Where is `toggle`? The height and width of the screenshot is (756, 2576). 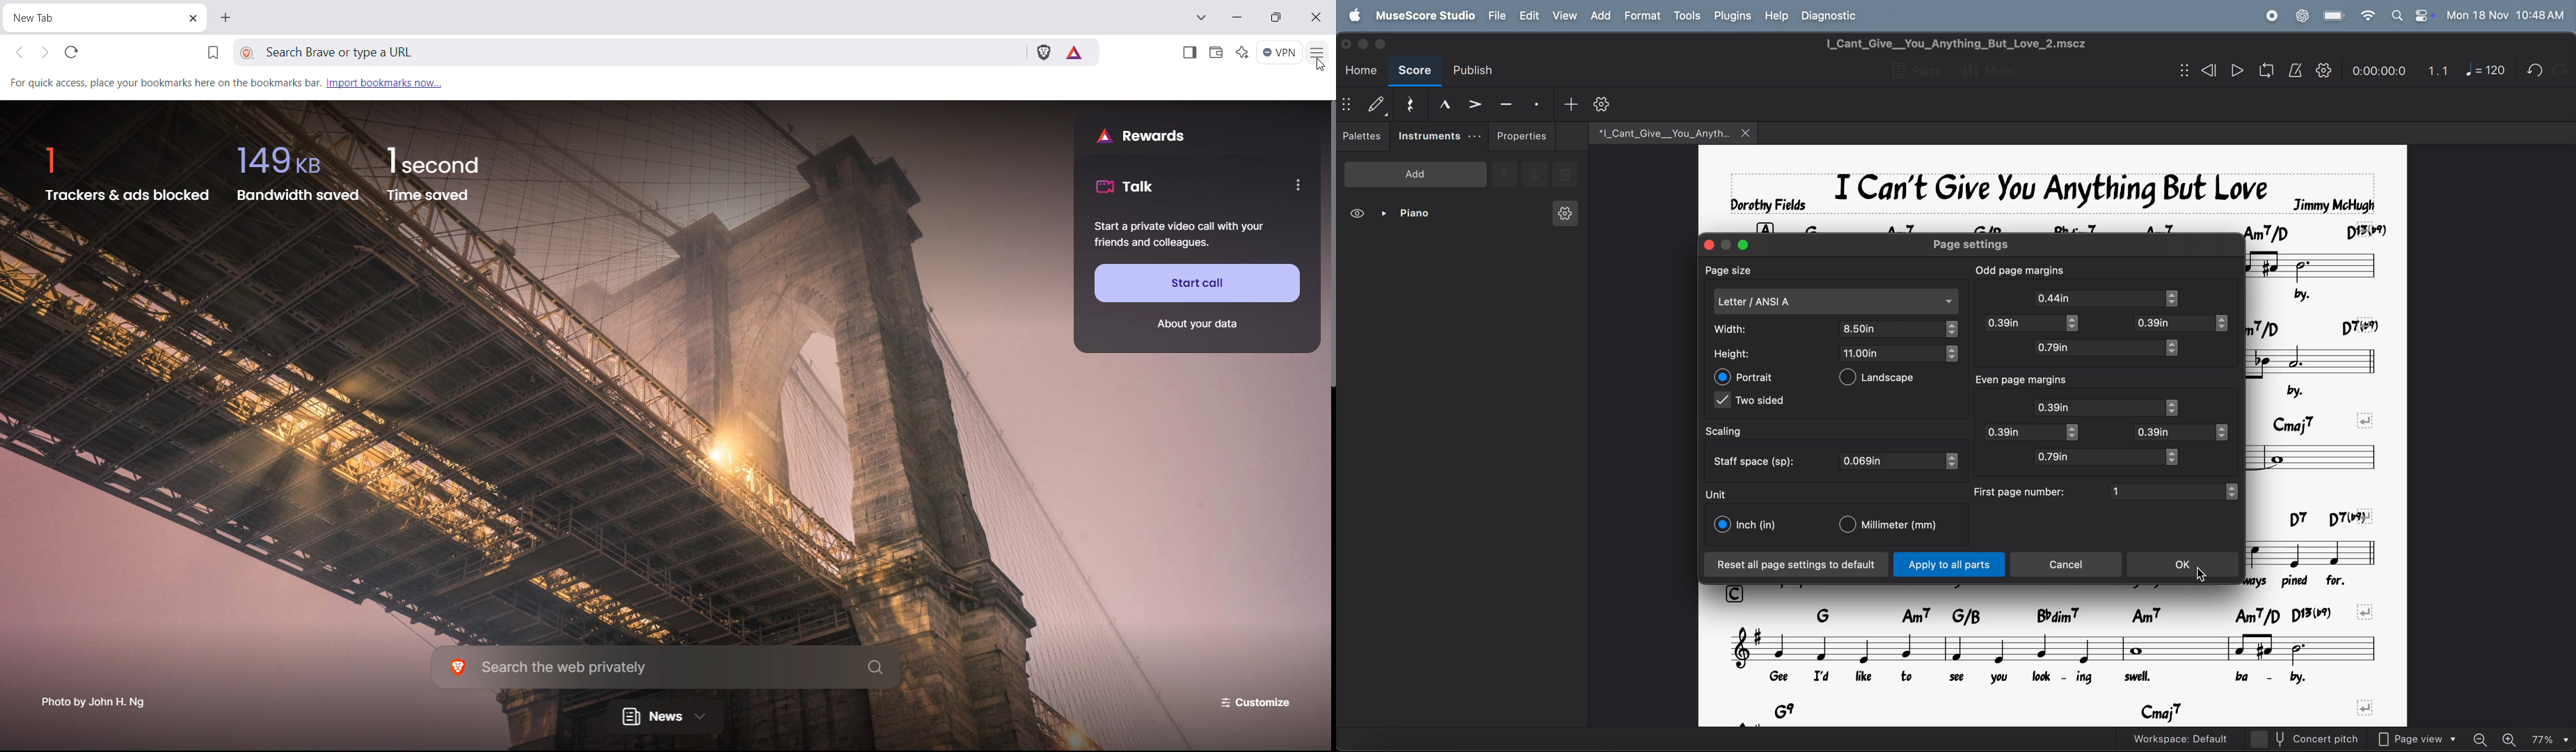 toggle is located at coordinates (2224, 434).